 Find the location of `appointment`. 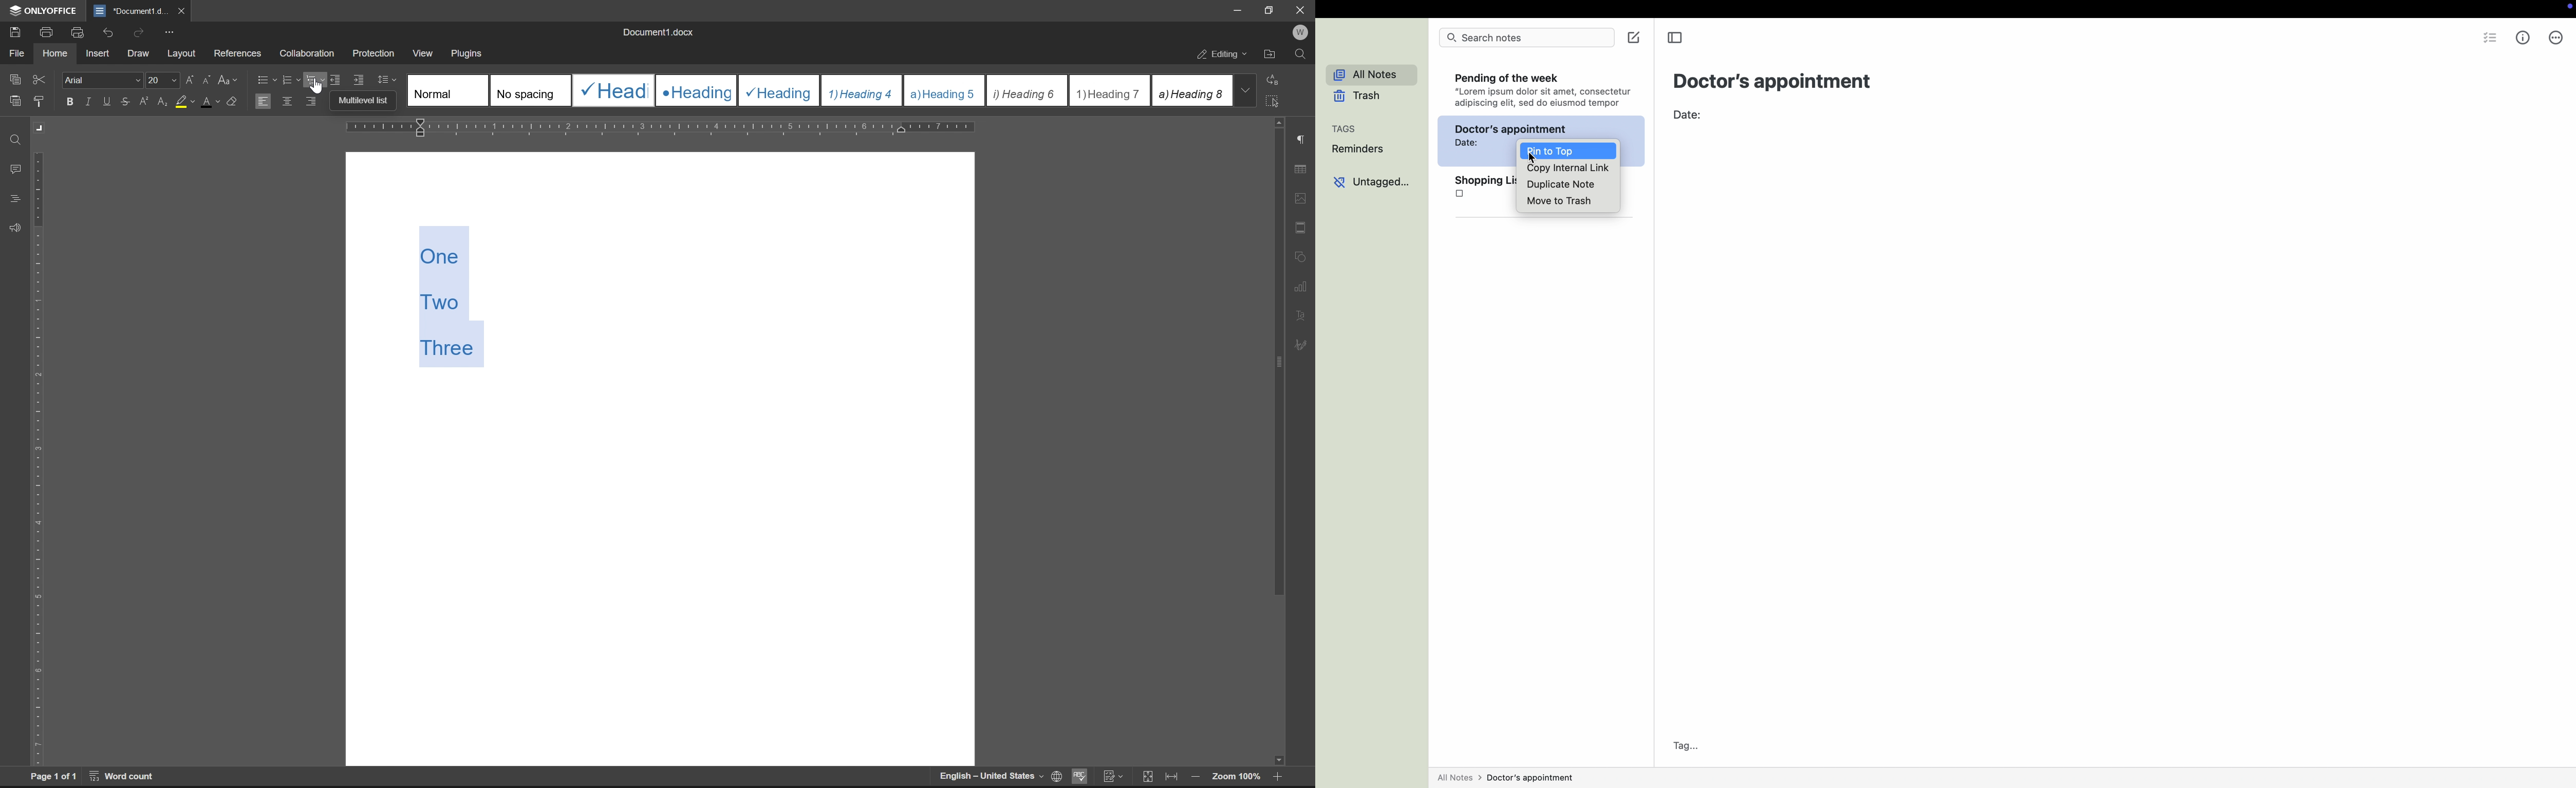

appointment is located at coordinates (1578, 129).